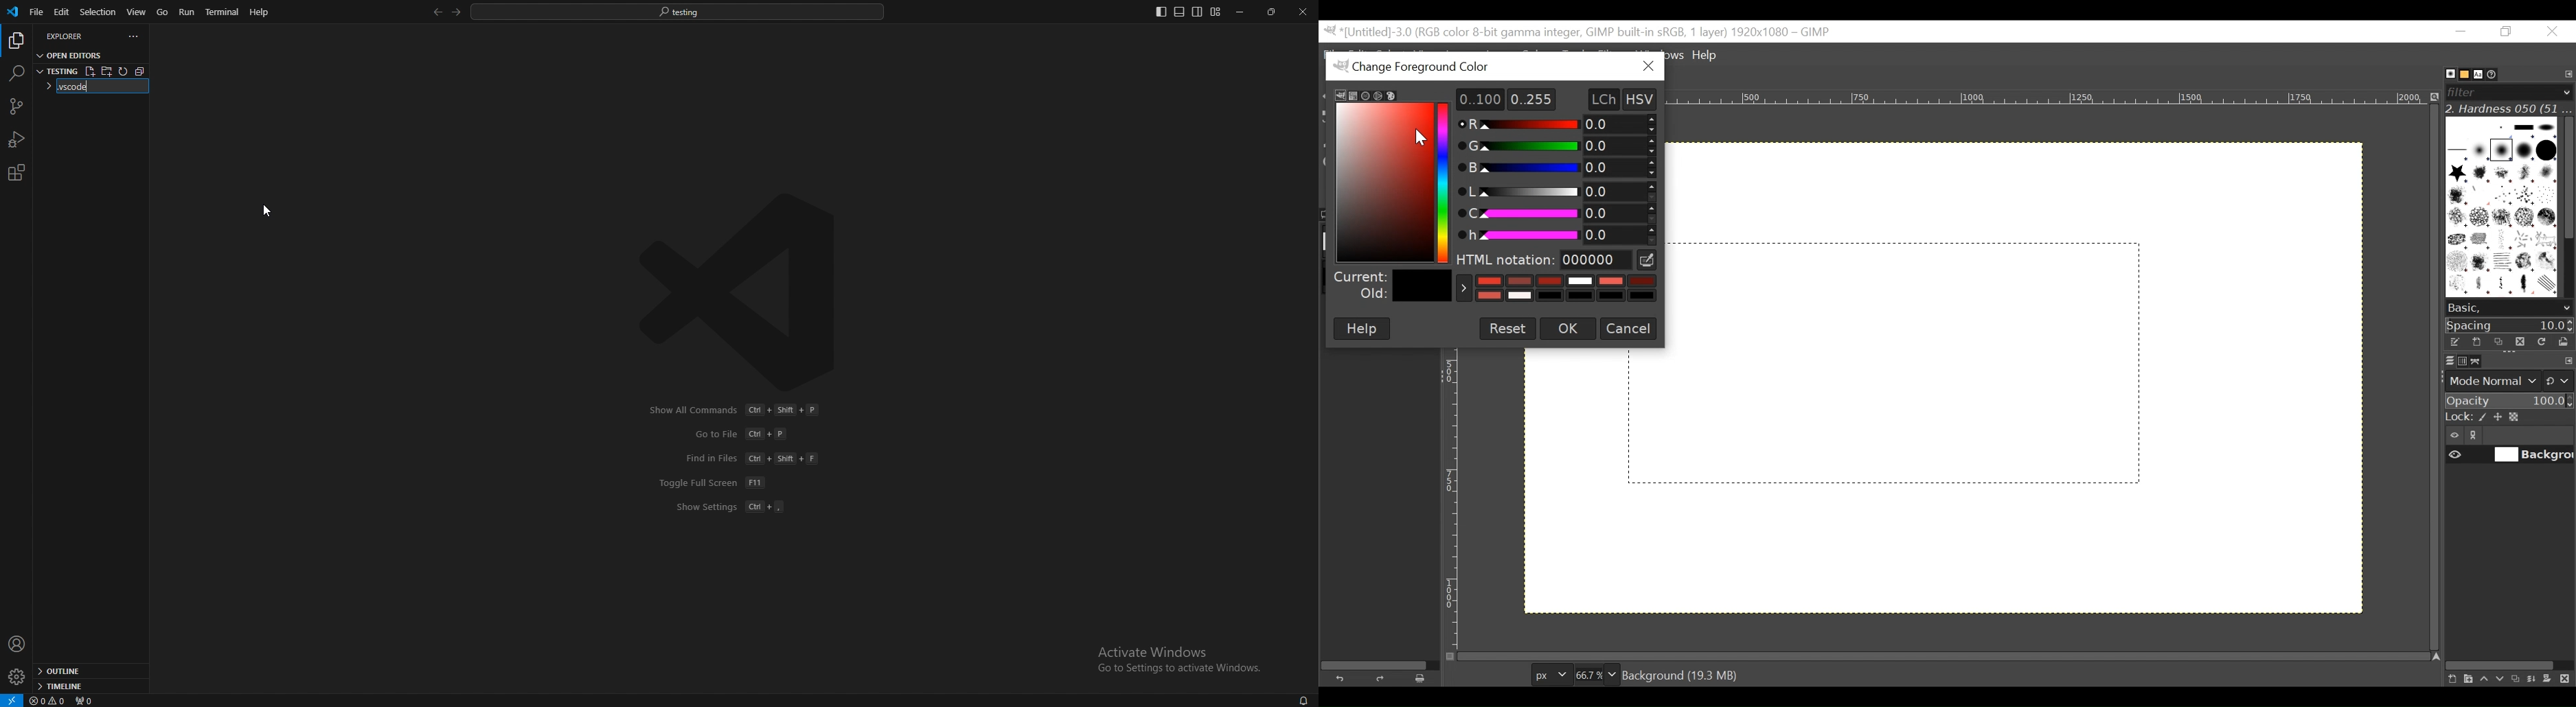 The height and width of the screenshot is (728, 2576). What do you see at coordinates (2518, 679) in the screenshot?
I see `Duplicate this layer` at bounding box center [2518, 679].